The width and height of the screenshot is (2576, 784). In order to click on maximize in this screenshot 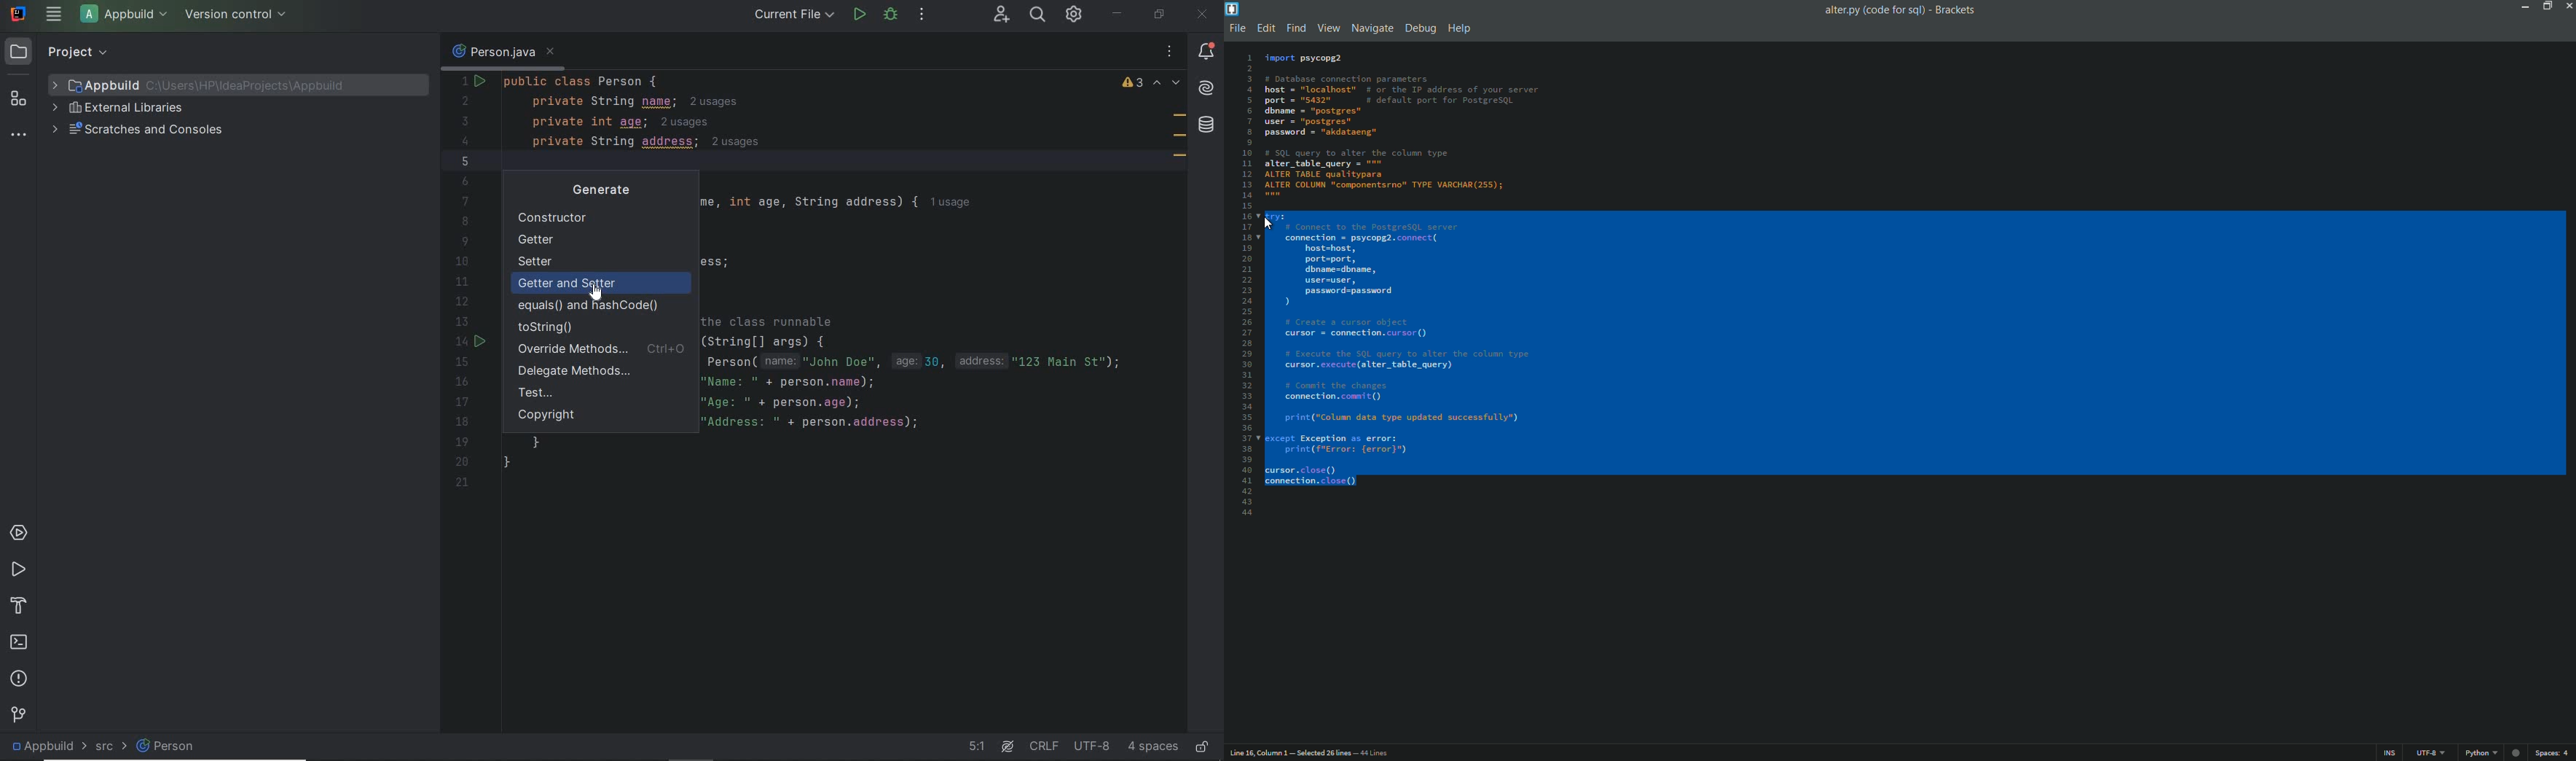, I will do `click(2544, 6)`.